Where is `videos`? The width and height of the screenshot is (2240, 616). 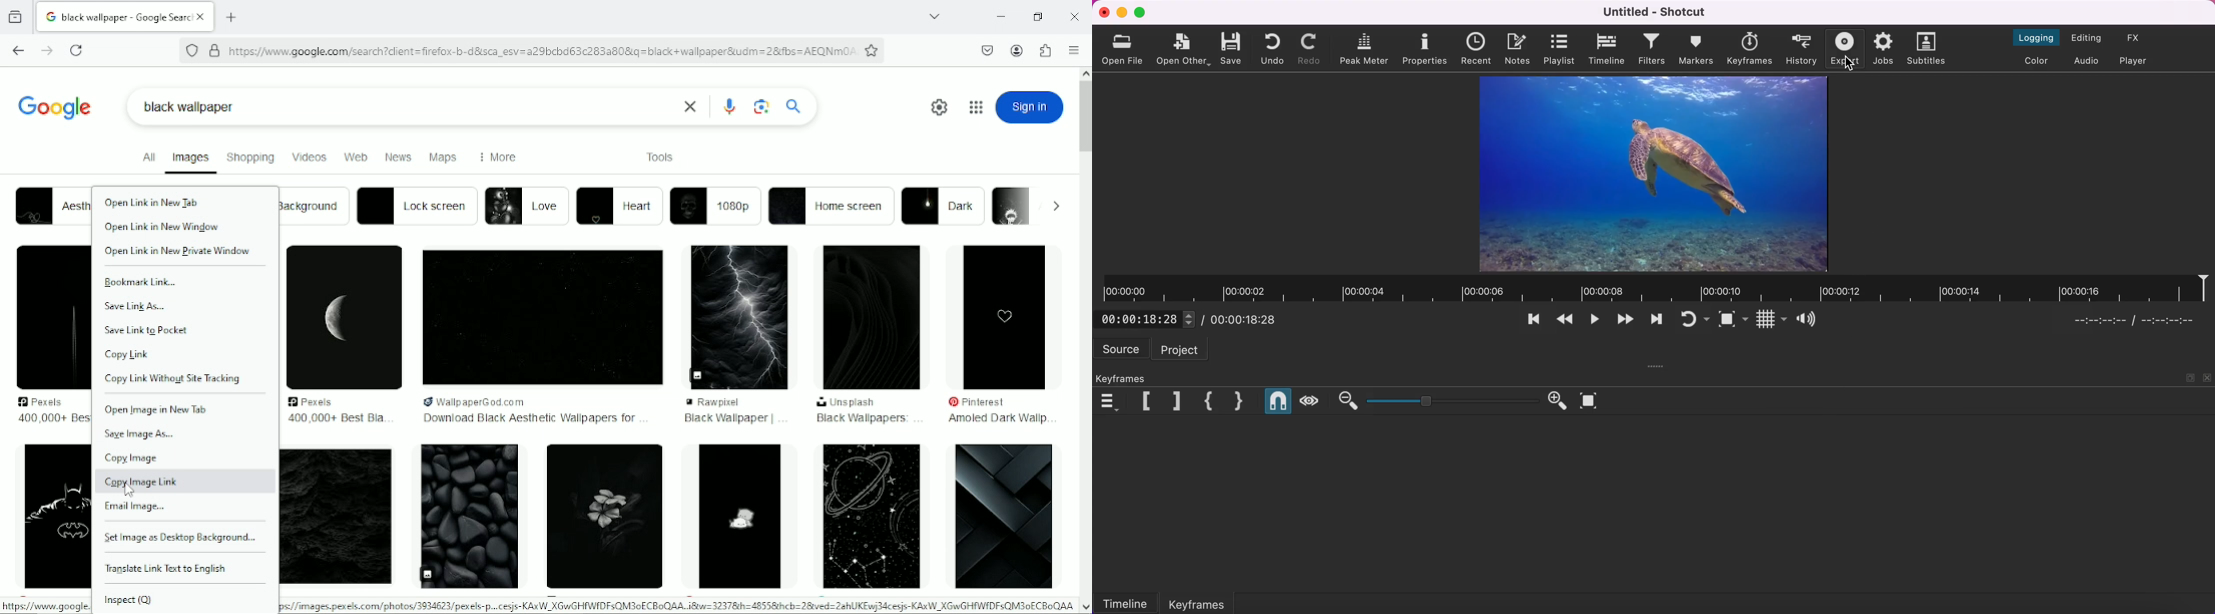
videos is located at coordinates (309, 156).